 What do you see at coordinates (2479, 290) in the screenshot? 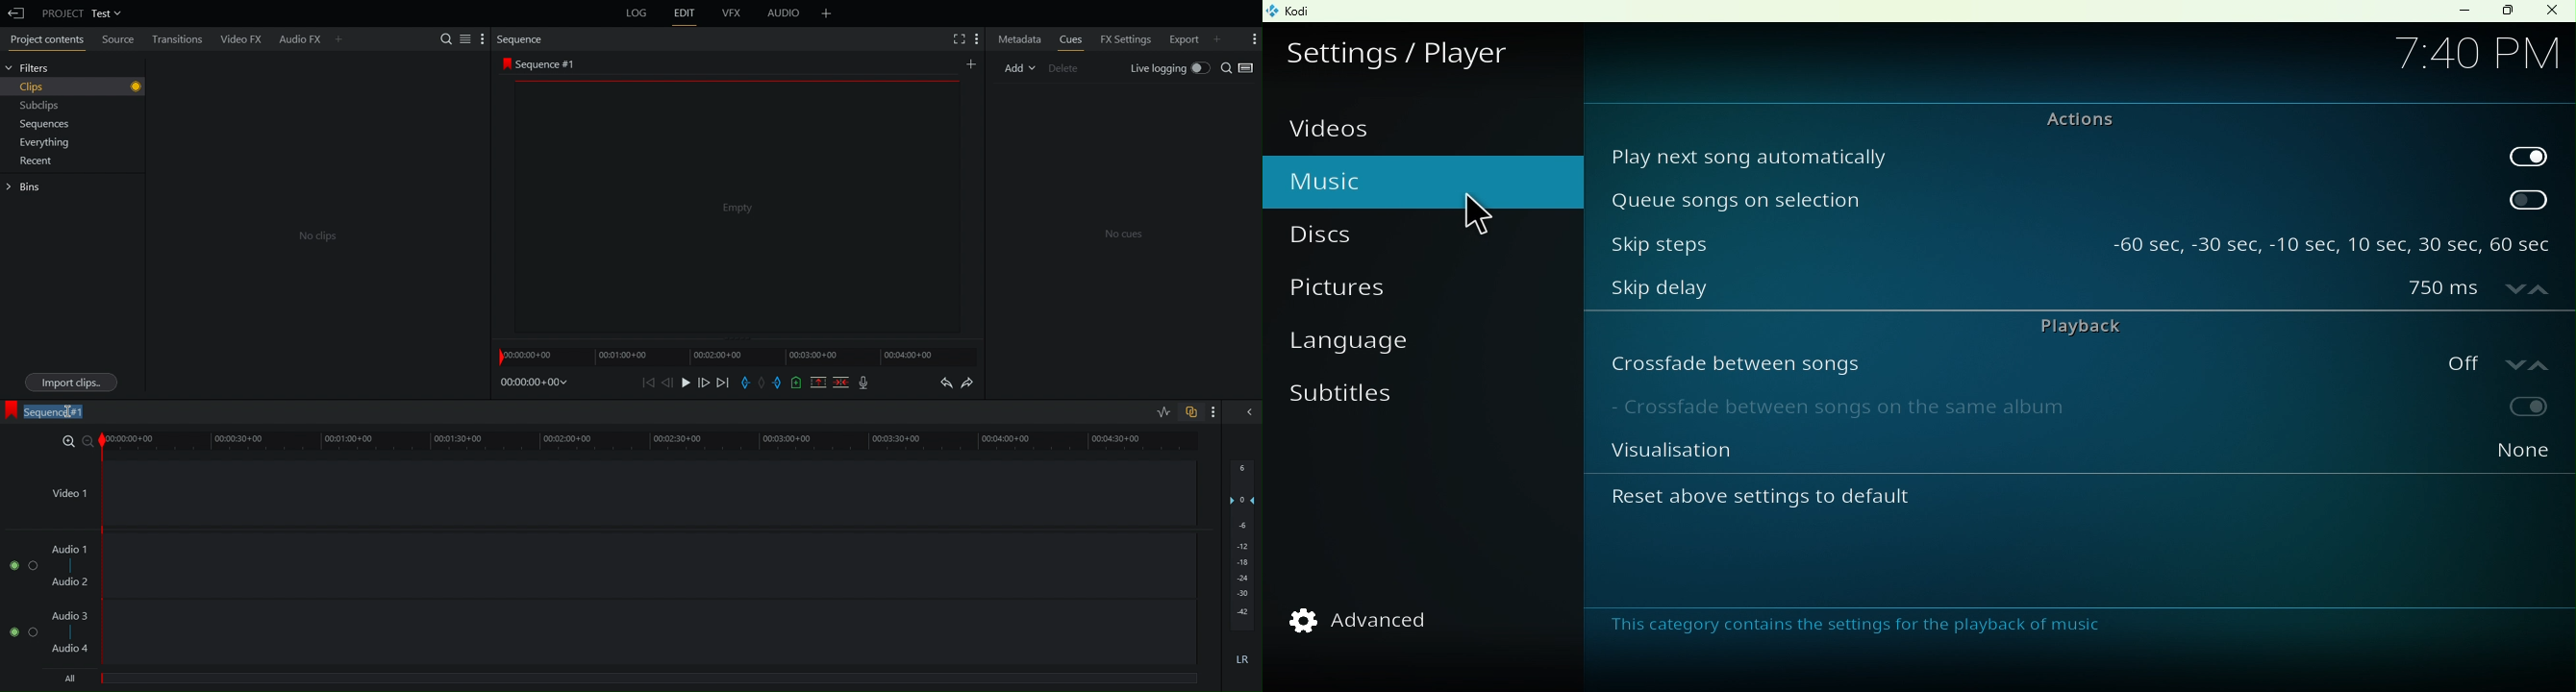
I see `750ms` at bounding box center [2479, 290].